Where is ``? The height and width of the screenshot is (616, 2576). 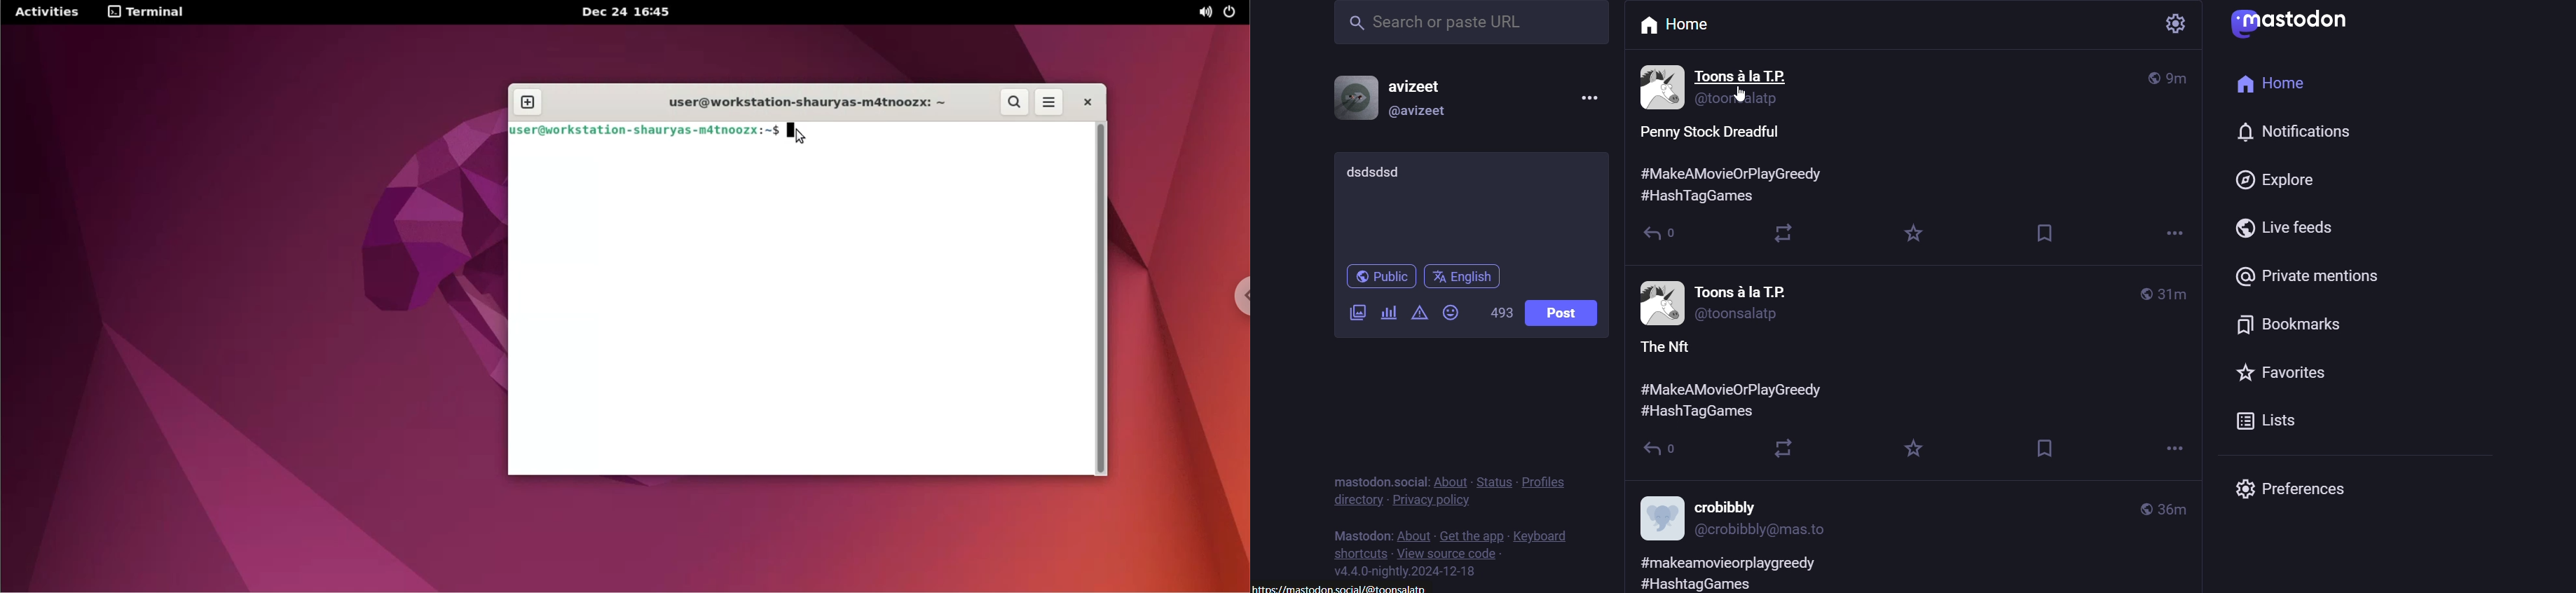  is located at coordinates (1731, 391).